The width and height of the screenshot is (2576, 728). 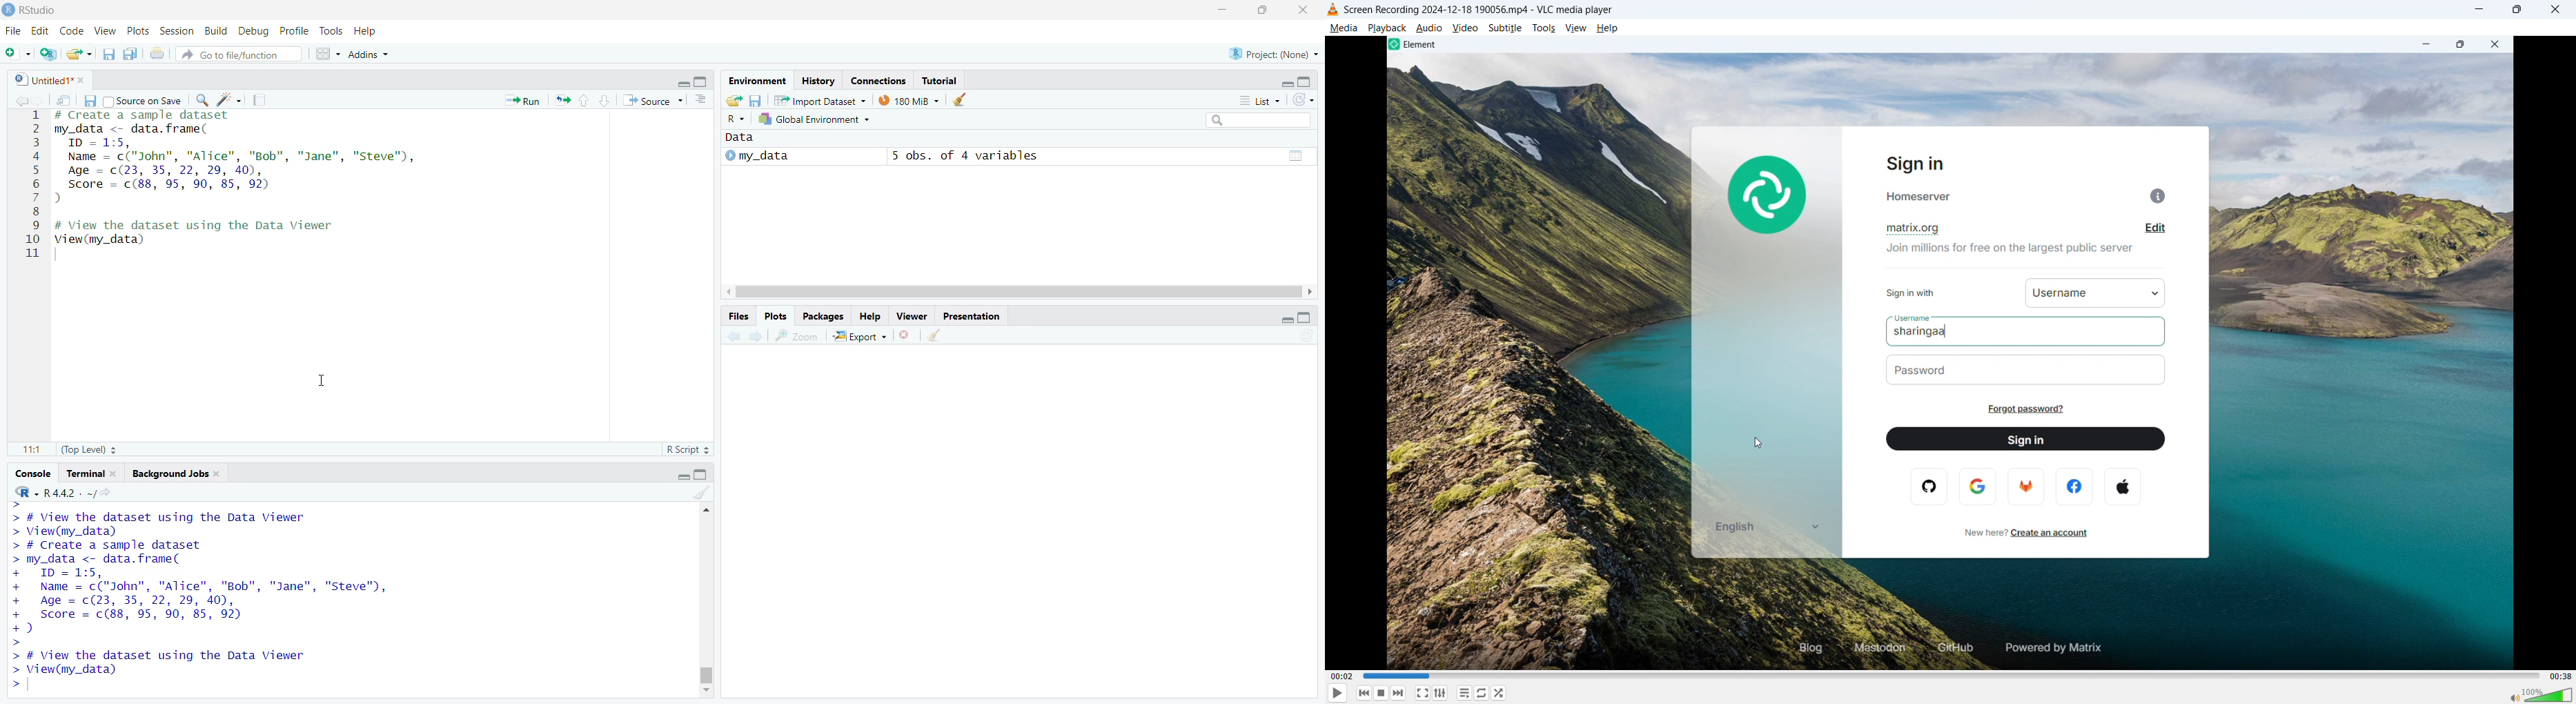 What do you see at coordinates (1259, 119) in the screenshot?
I see `Search` at bounding box center [1259, 119].